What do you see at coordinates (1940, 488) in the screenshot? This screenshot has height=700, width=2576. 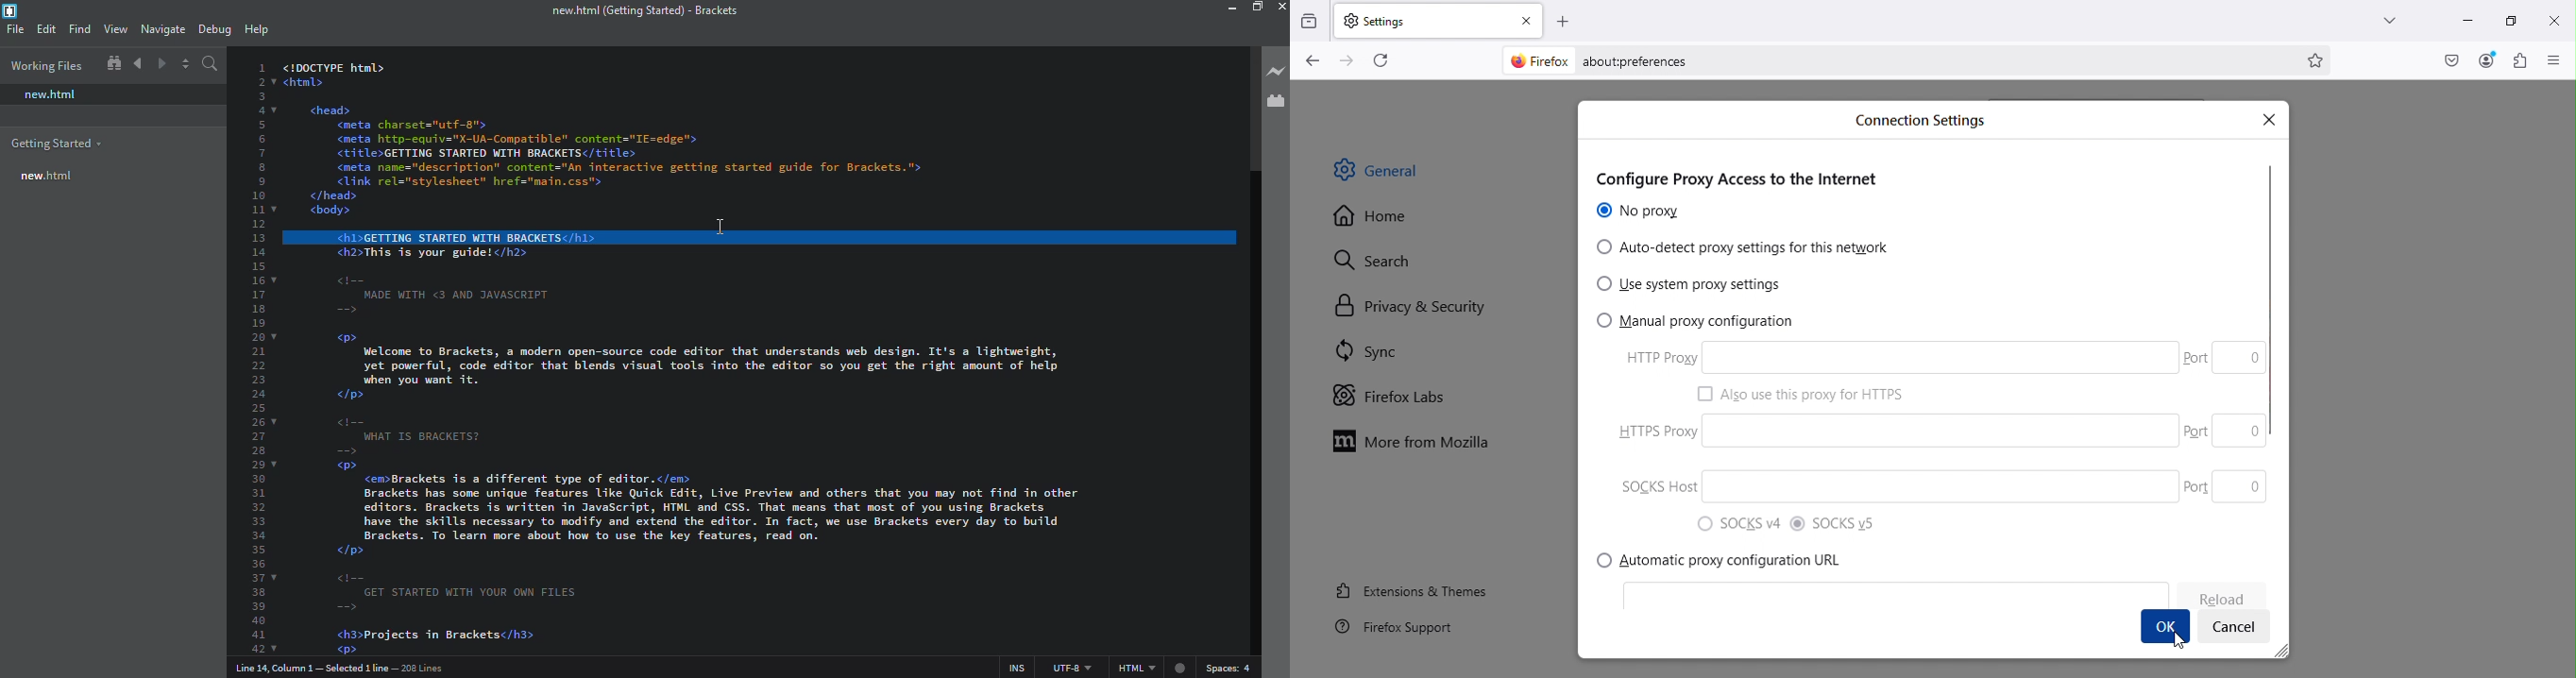 I see `SOCKS host` at bounding box center [1940, 488].